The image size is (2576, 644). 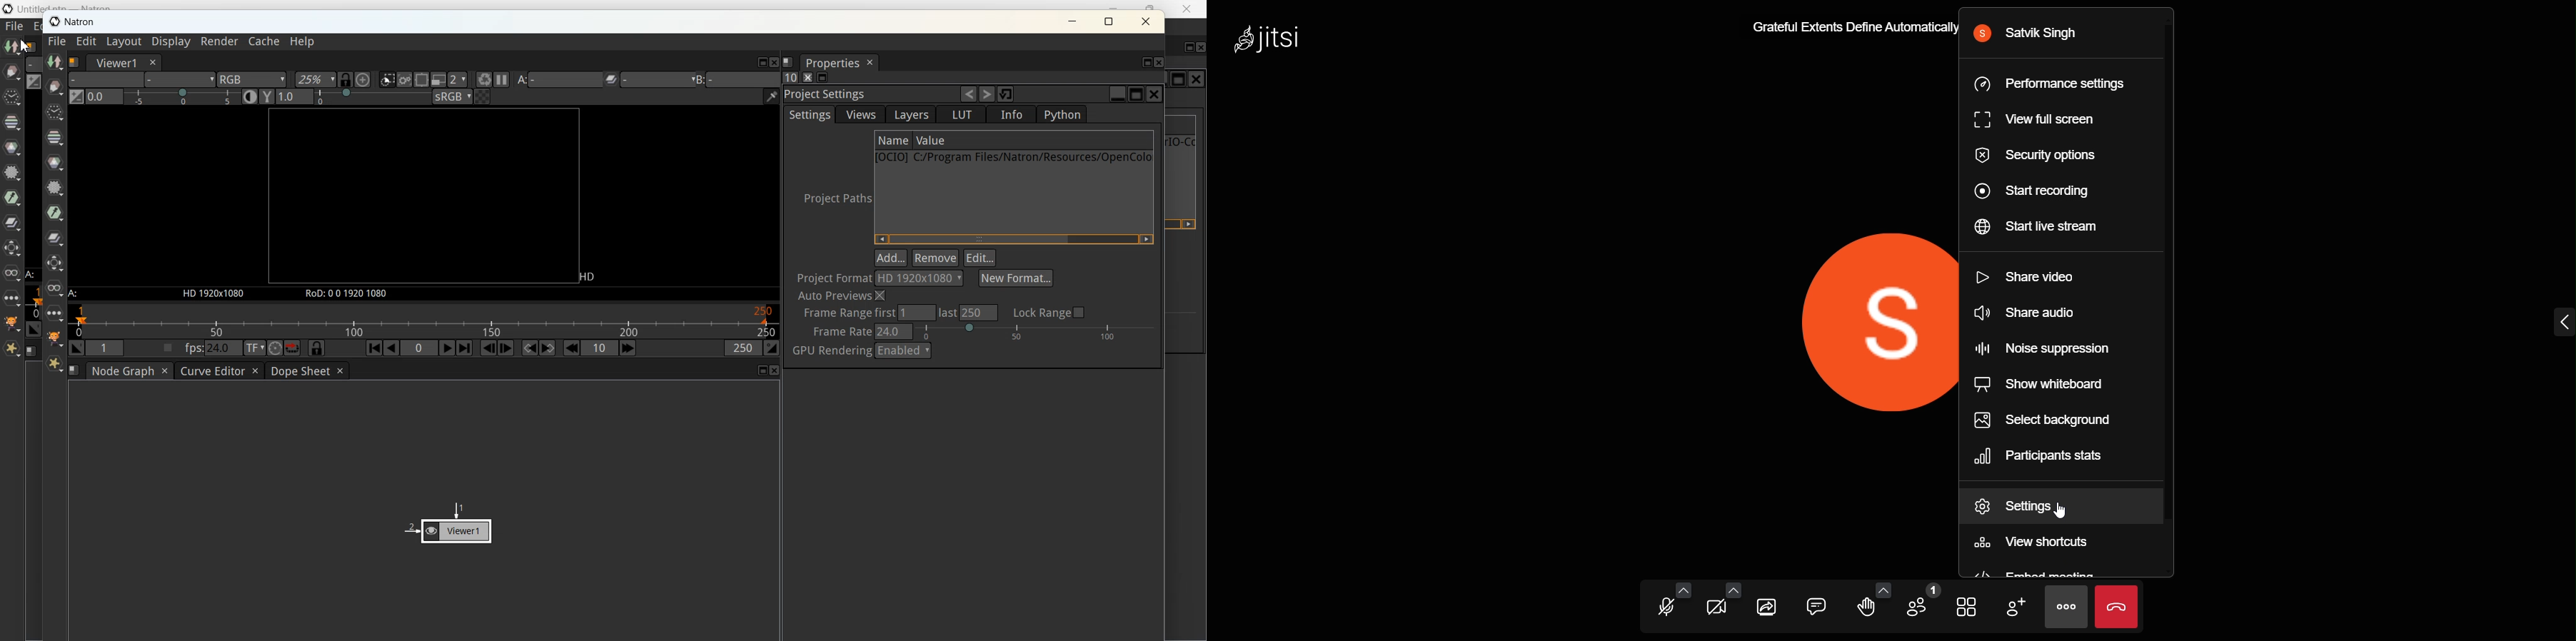 What do you see at coordinates (2532, 320) in the screenshot?
I see `expand` at bounding box center [2532, 320].